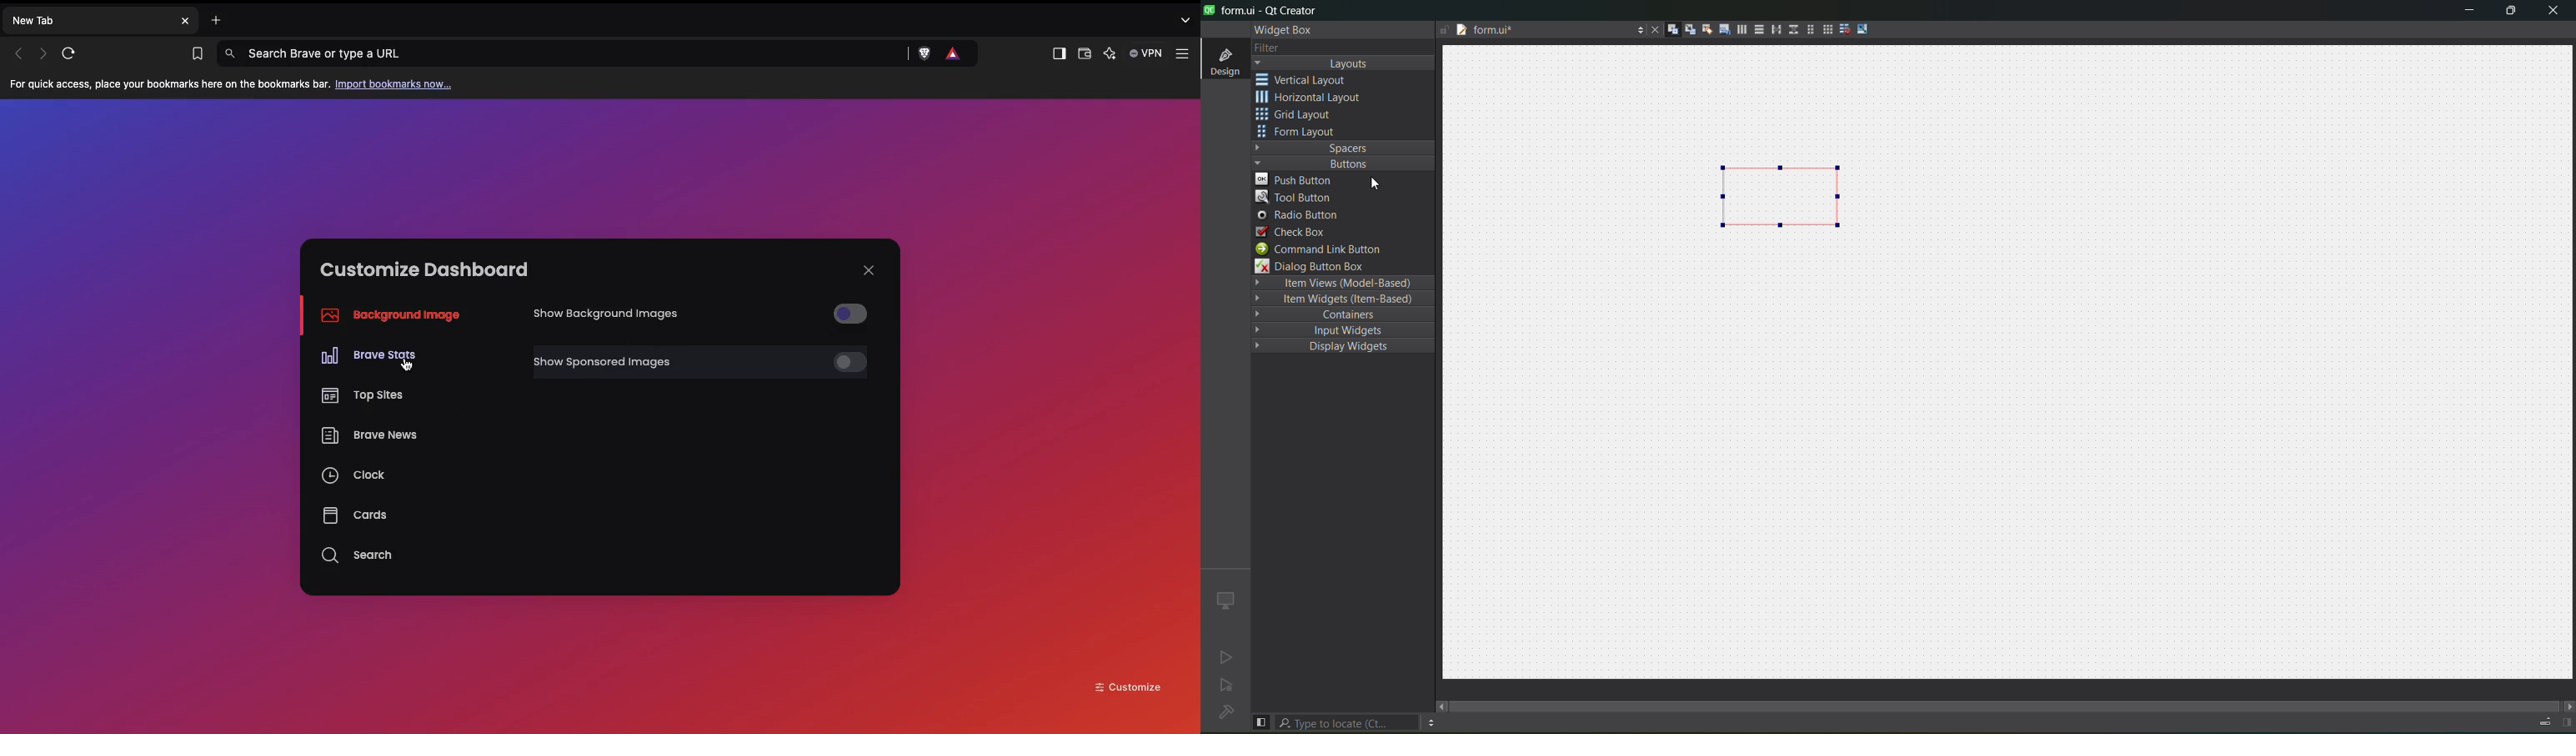 Image resolution: width=2576 pixels, height=756 pixels. I want to click on vertical layout, so click(1312, 80).